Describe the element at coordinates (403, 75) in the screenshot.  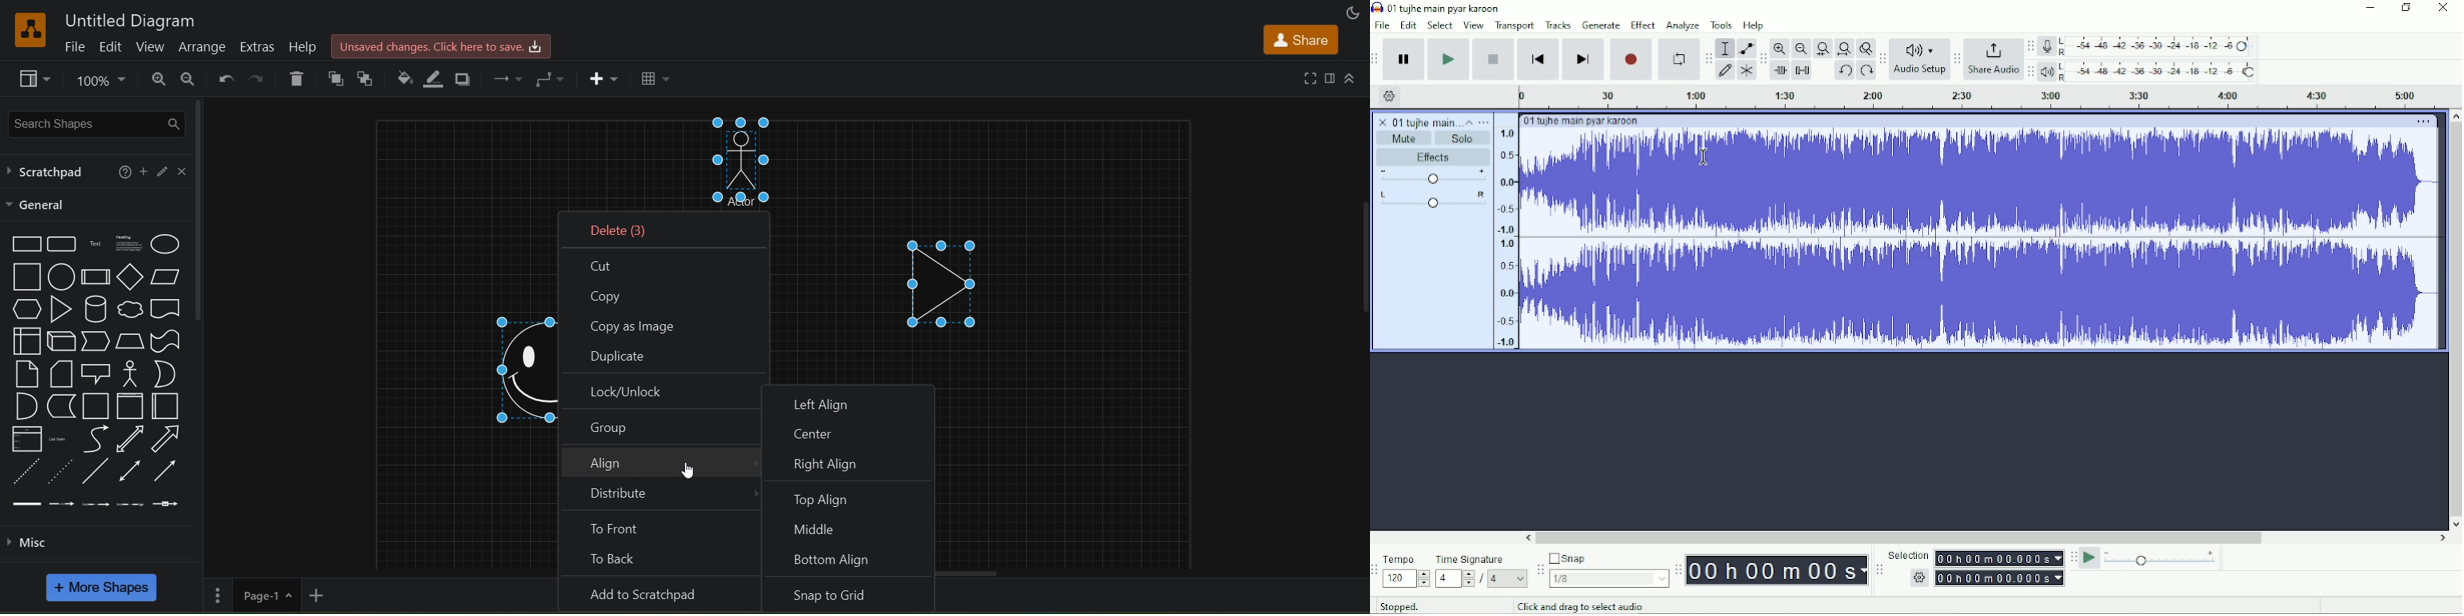
I see `fill color ` at that location.